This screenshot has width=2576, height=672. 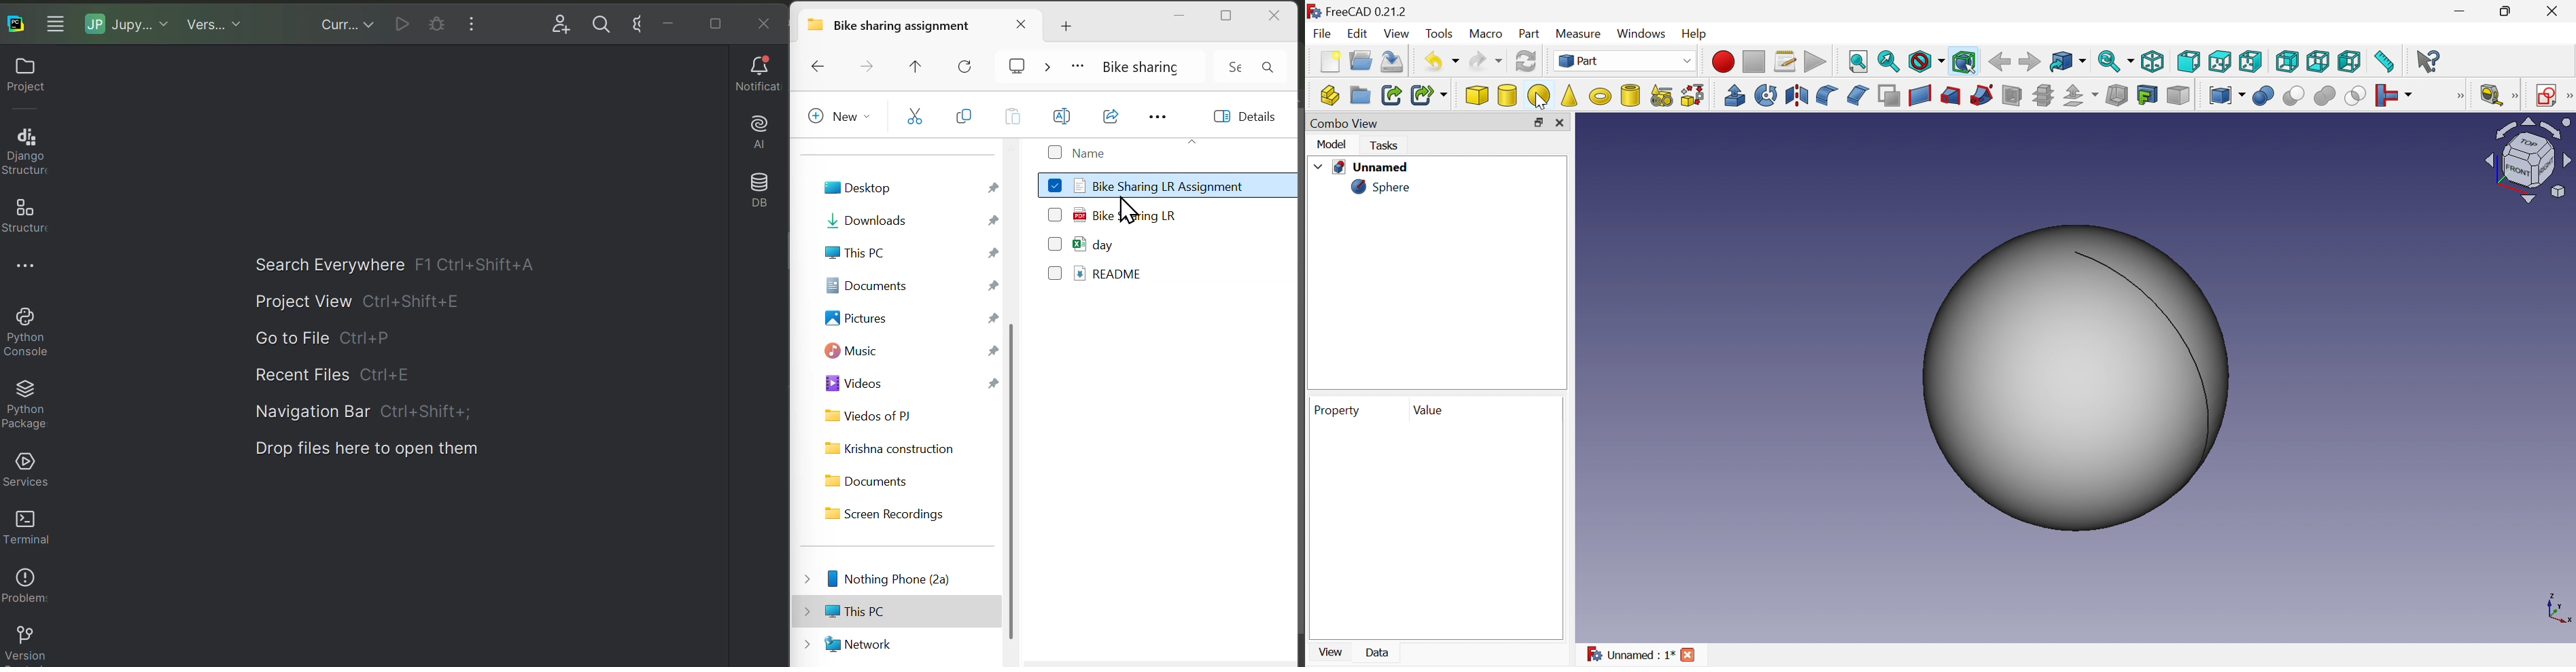 I want to click on Close, so click(x=1562, y=124).